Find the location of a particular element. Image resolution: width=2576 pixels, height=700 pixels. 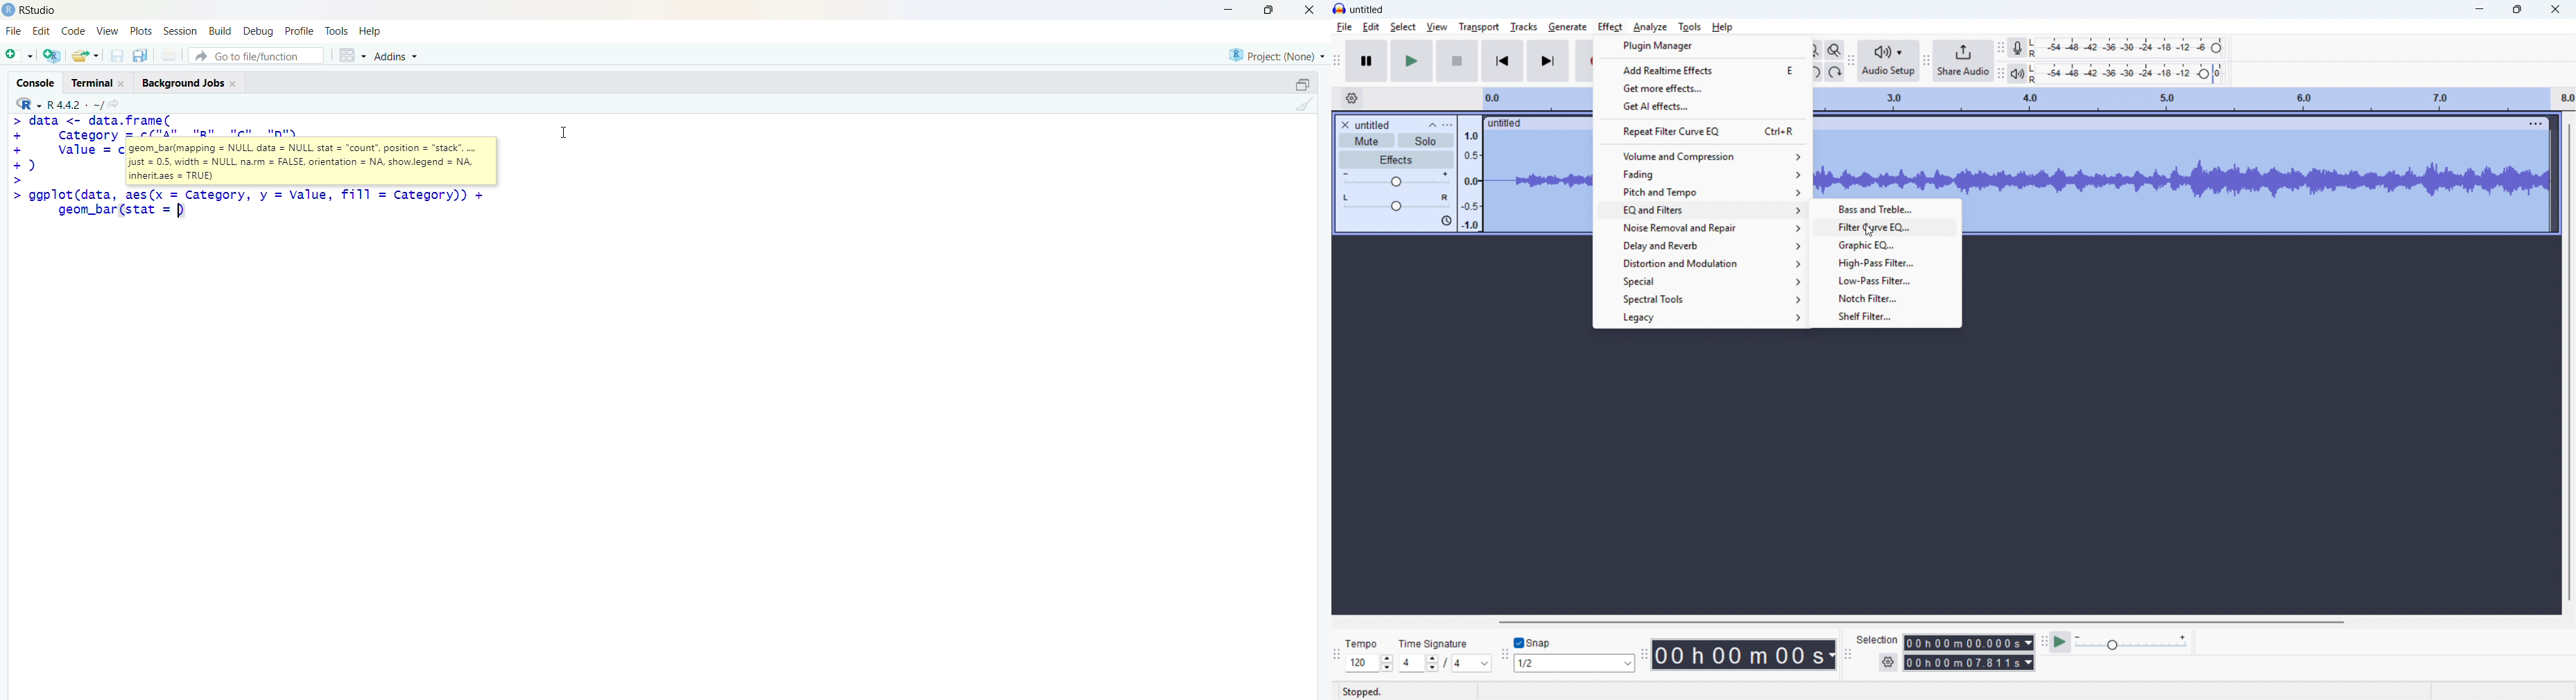

stopped. is located at coordinates (1362, 692).